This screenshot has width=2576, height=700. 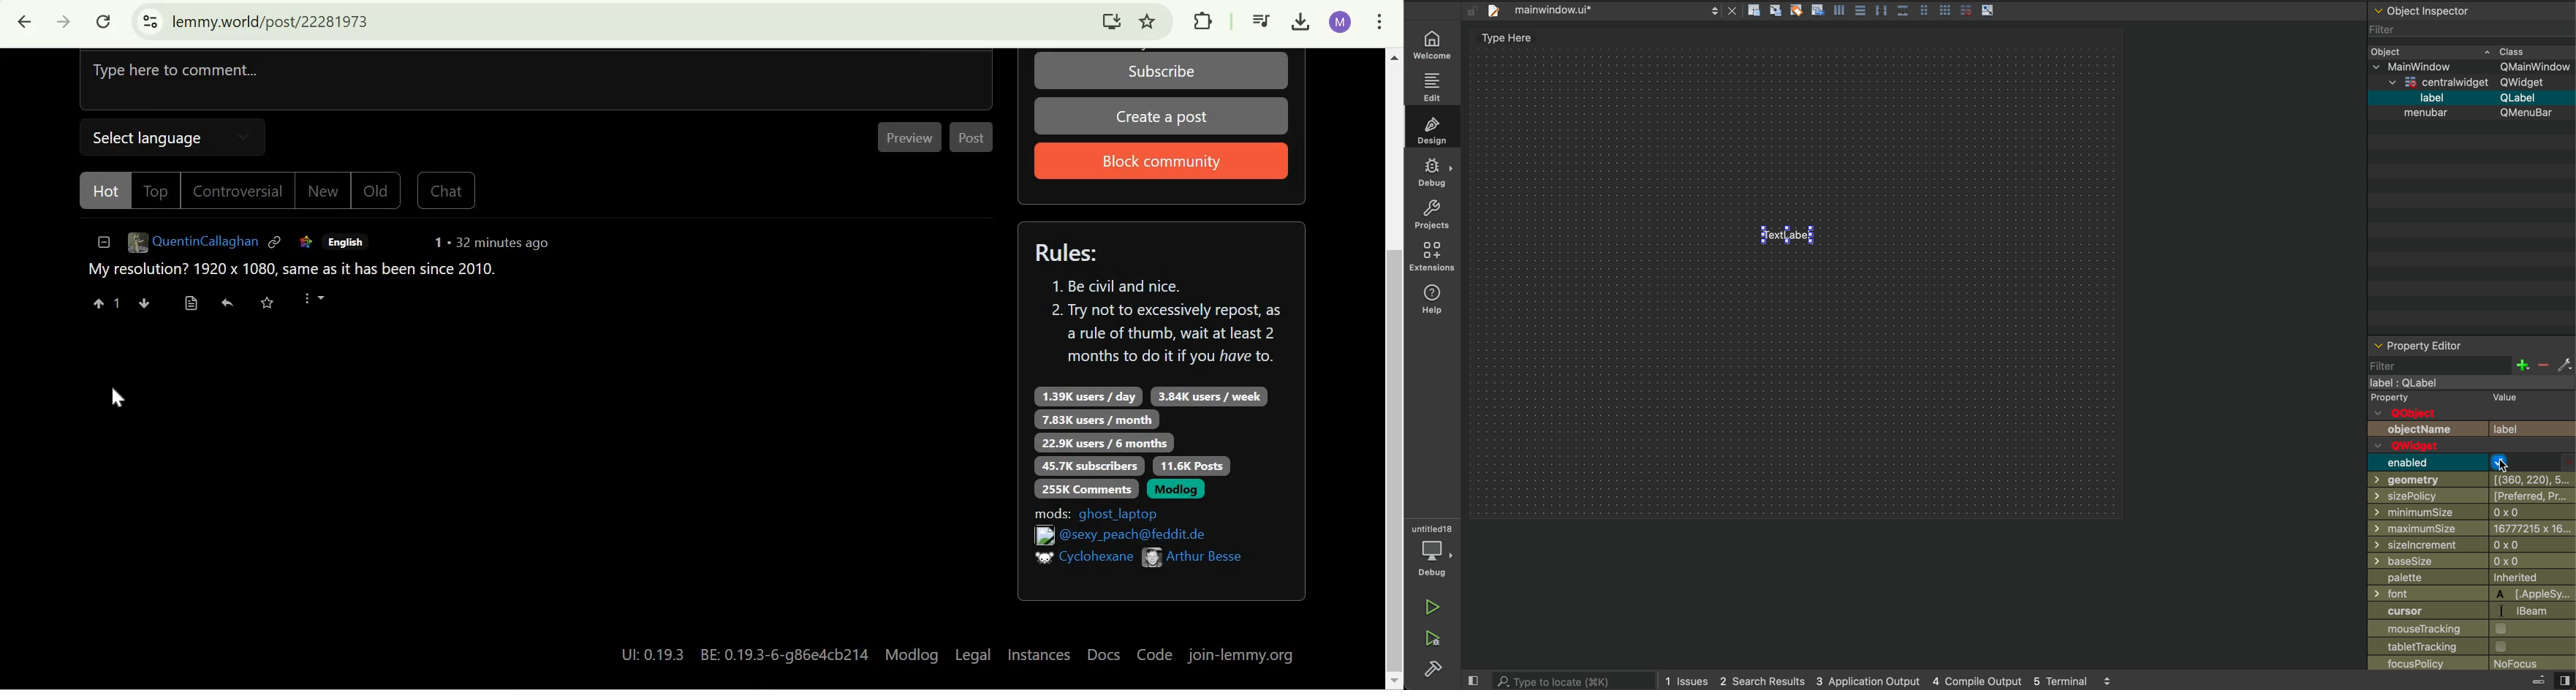 What do you see at coordinates (1152, 556) in the screenshot?
I see `` at bounding box center [1152, 556].